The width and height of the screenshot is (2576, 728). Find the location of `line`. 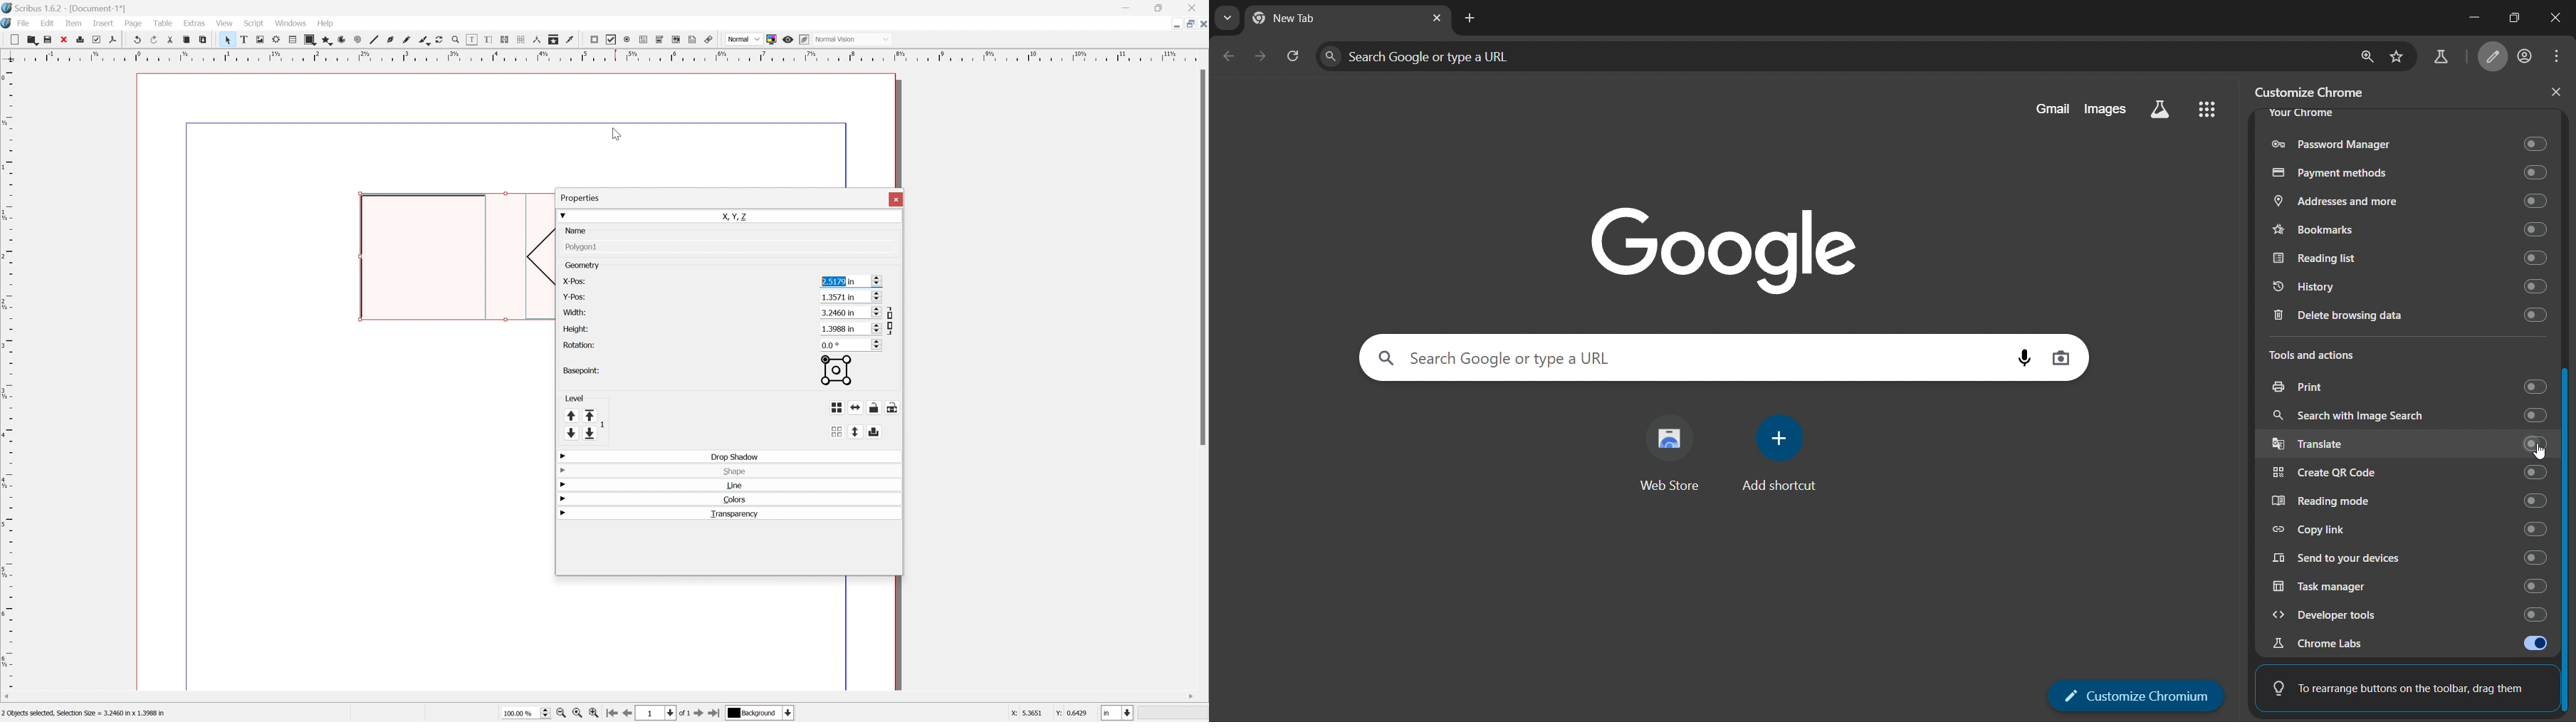

line is located at coordinates (733, 485).